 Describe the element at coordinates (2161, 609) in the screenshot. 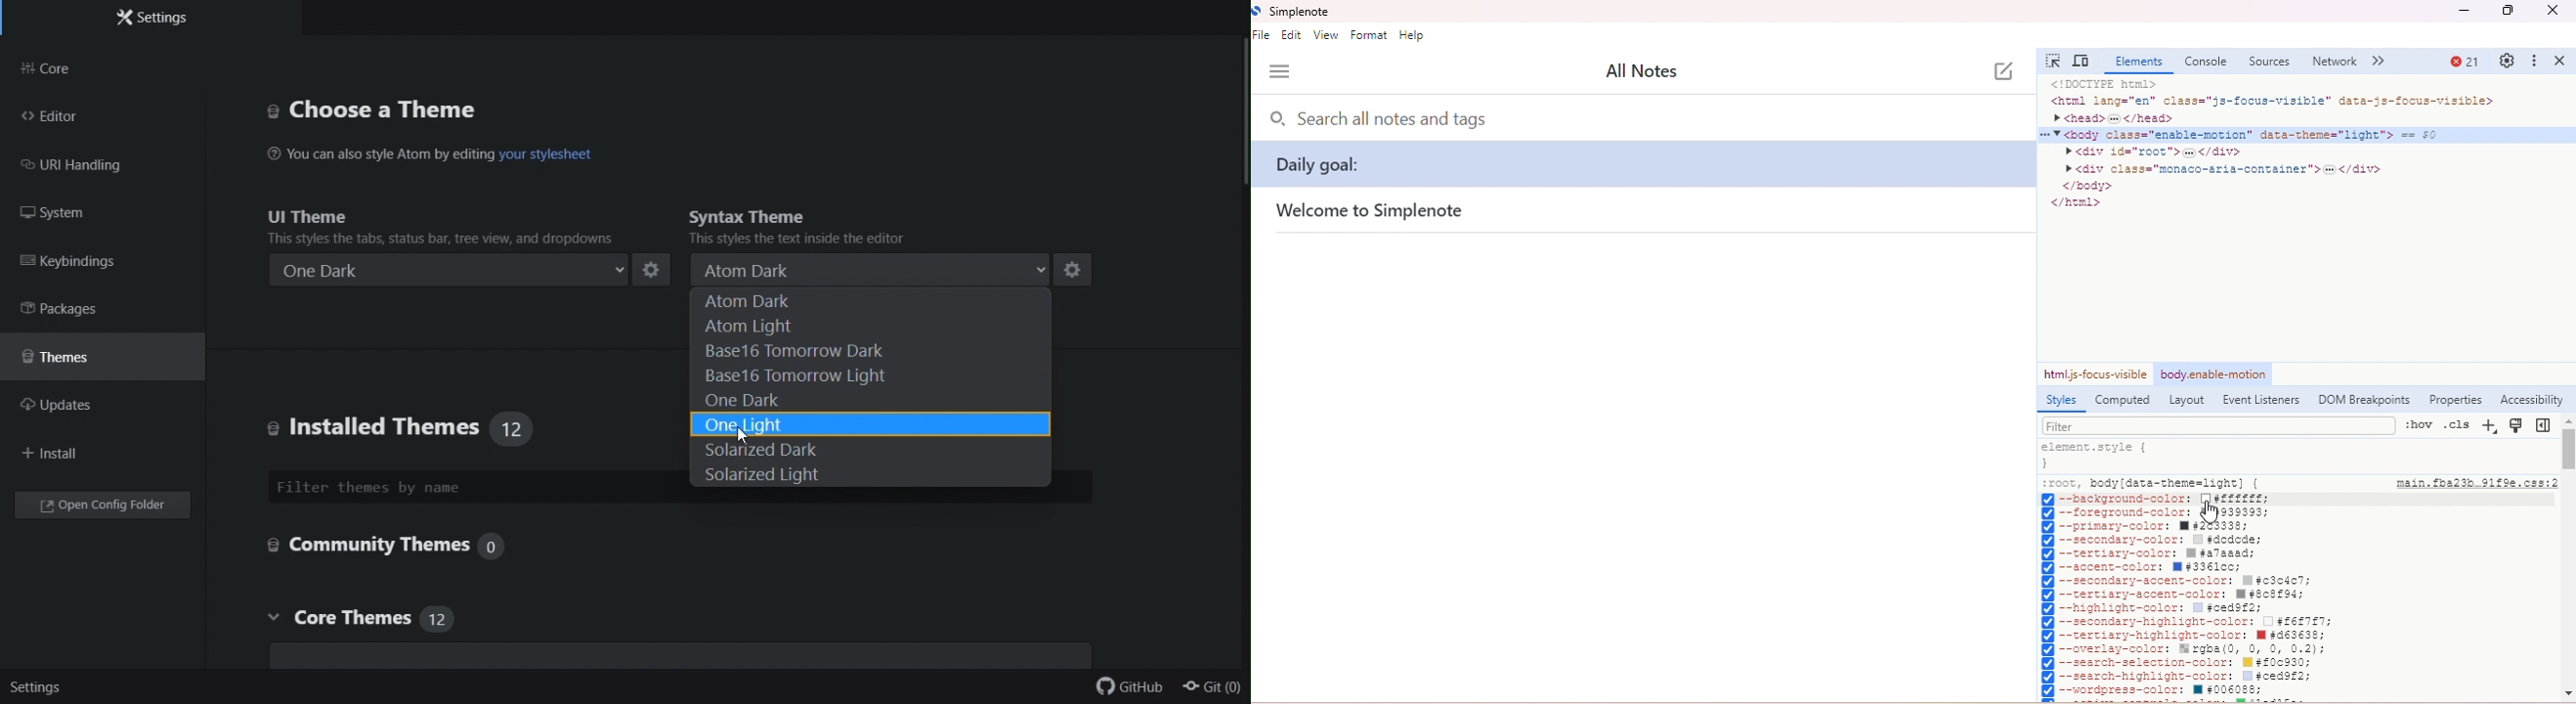

I see `highlight-color` at that location.